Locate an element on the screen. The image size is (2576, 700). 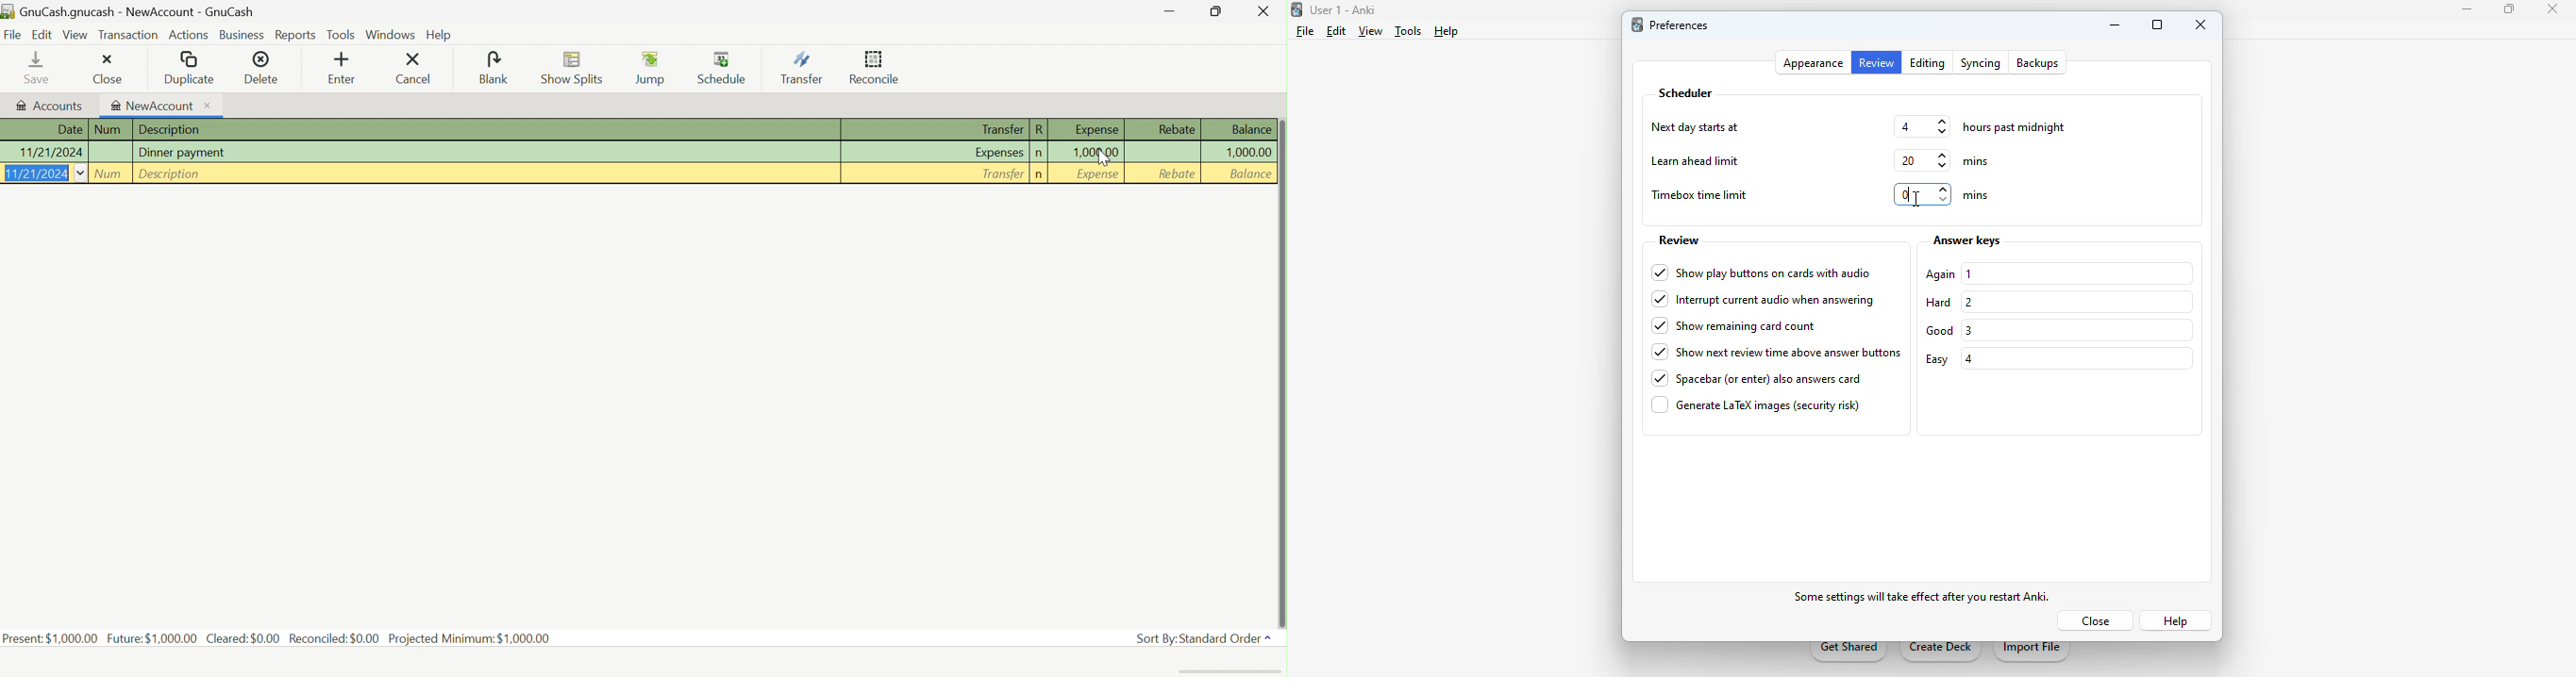
Dinner is located at coordinates (187, 152).